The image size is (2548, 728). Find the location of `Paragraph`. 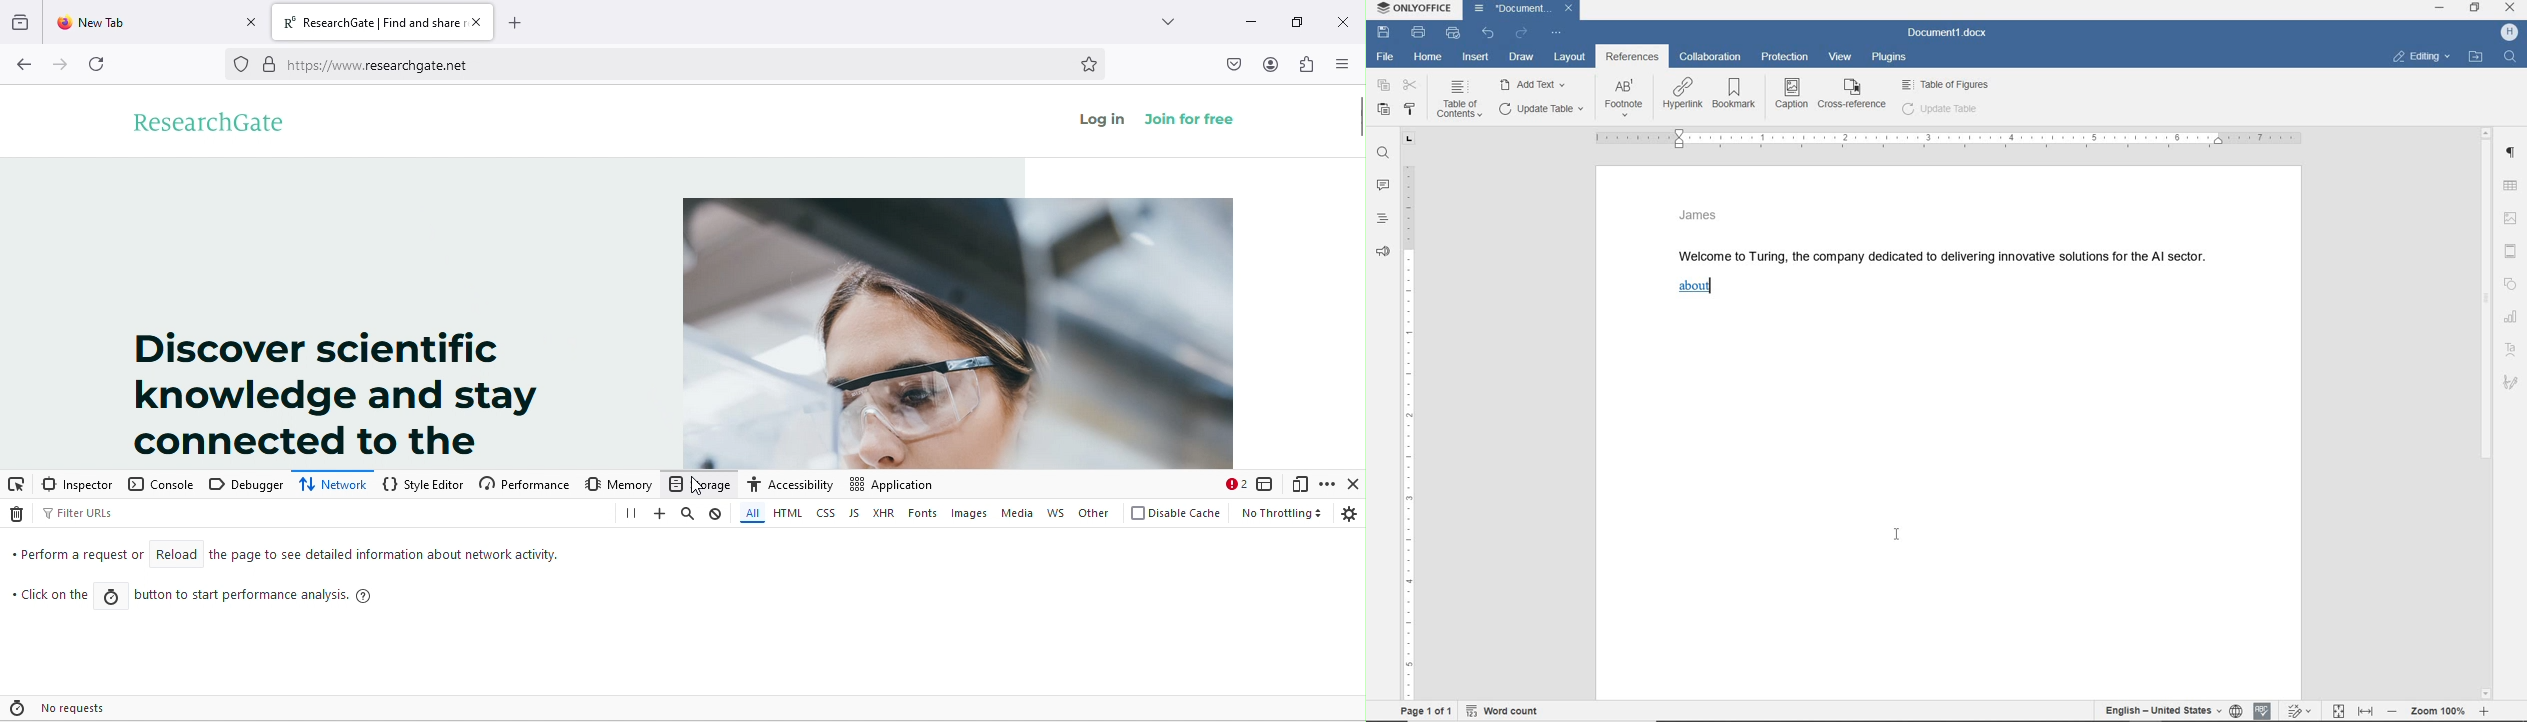

Paragraph is located at coordinates (2515, 153).